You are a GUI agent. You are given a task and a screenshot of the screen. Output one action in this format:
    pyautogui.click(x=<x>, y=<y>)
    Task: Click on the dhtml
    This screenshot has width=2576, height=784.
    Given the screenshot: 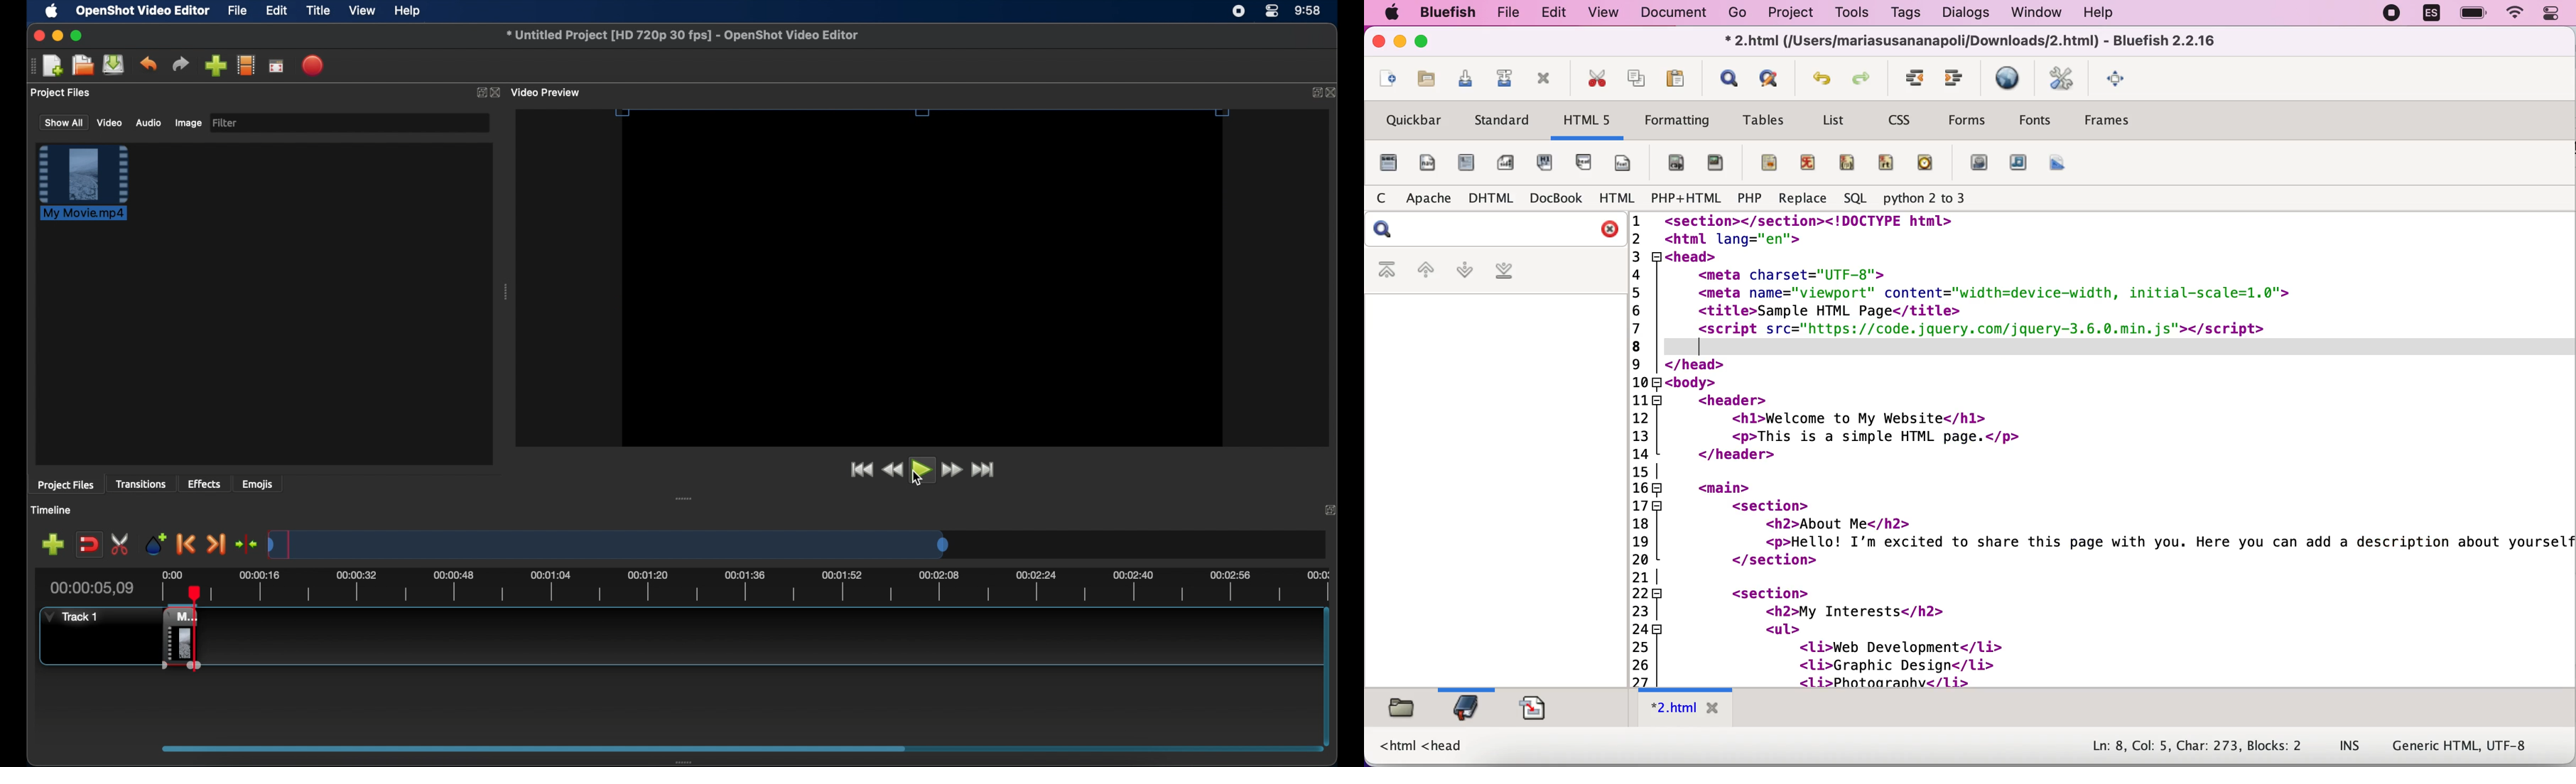 What is the action you would take?
    pyautogui.click(x=1492, y=199)
    